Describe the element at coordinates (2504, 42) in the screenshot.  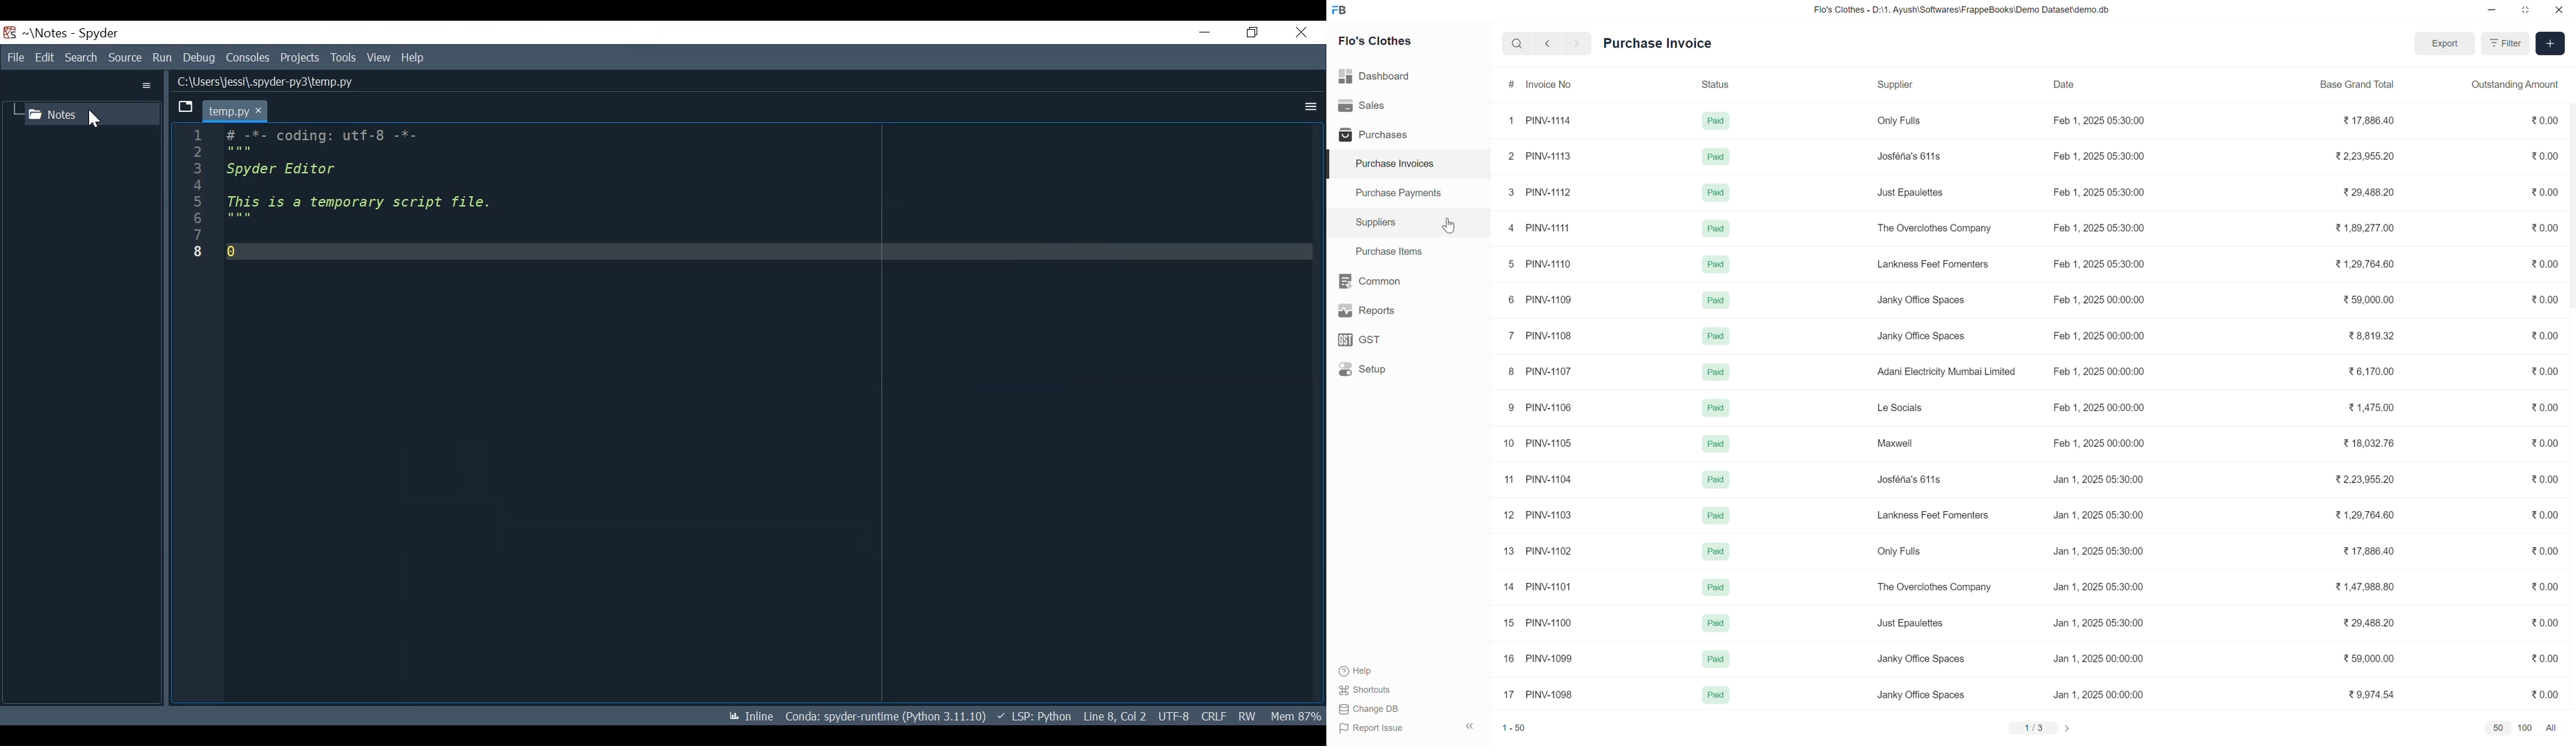
I see `Filter` at that location.